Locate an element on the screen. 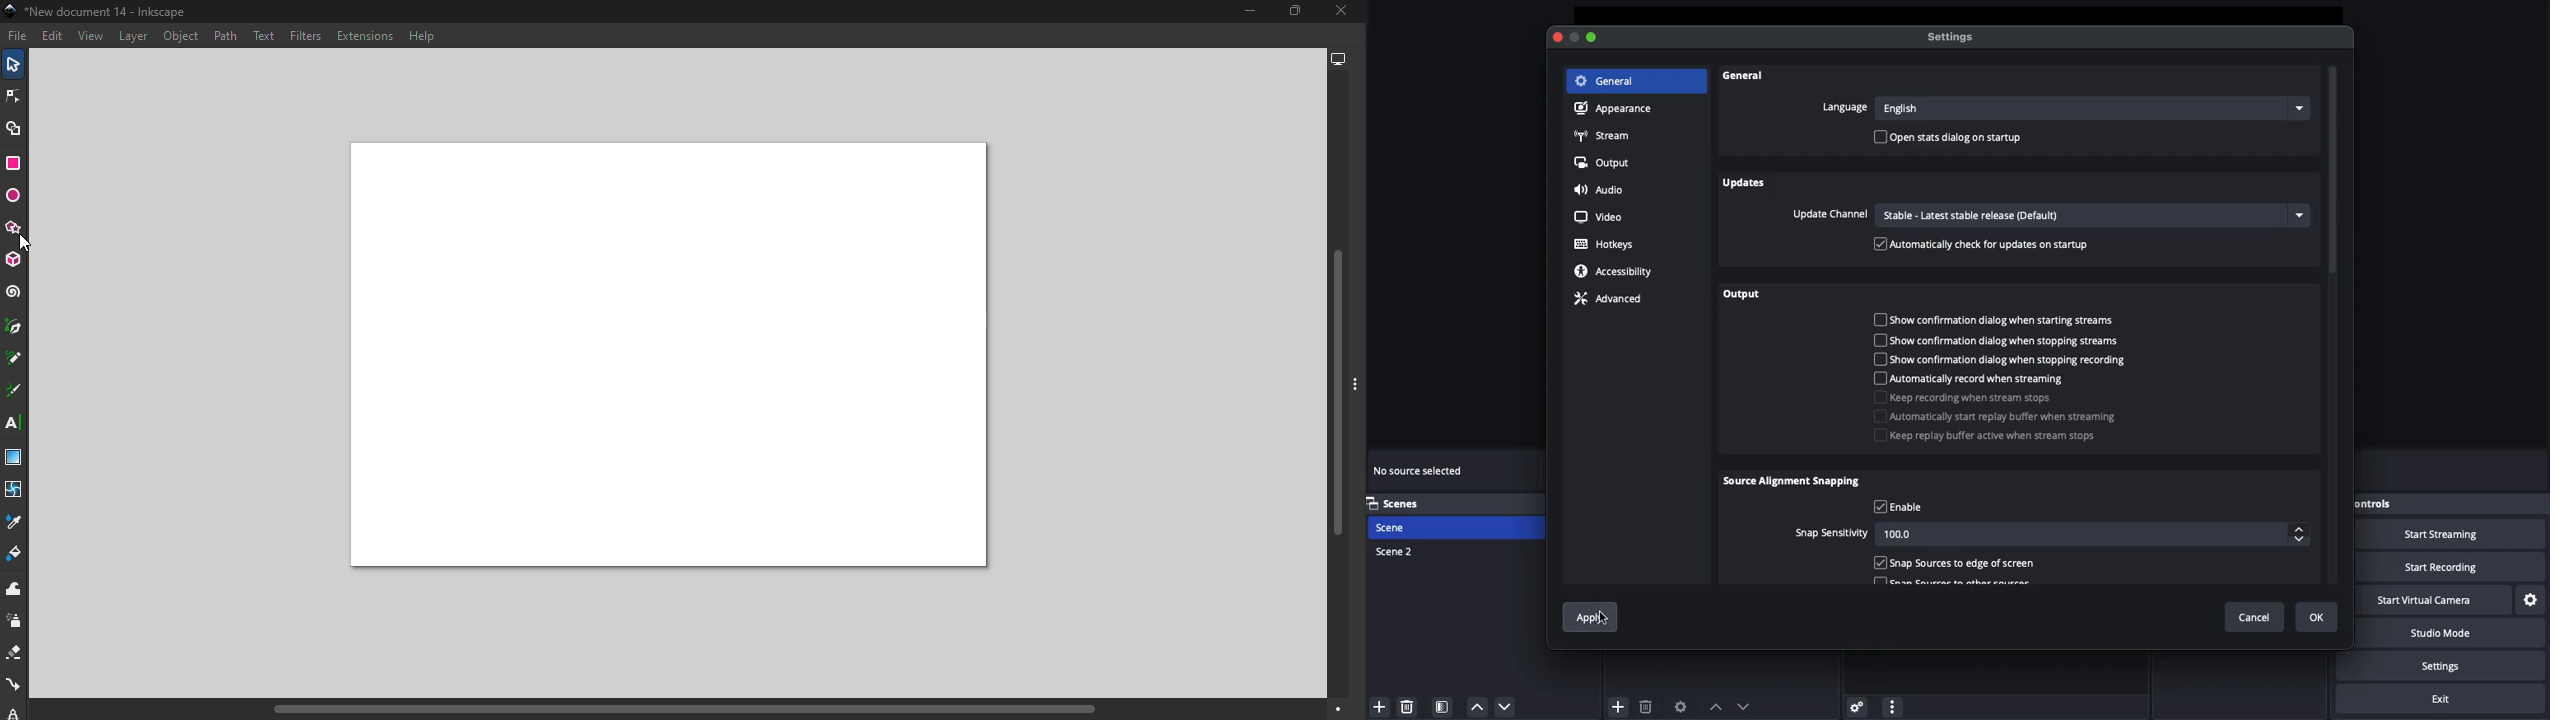 The height and width of the screenshot is (728, 2576). Object is located at coordinates (180, 37).